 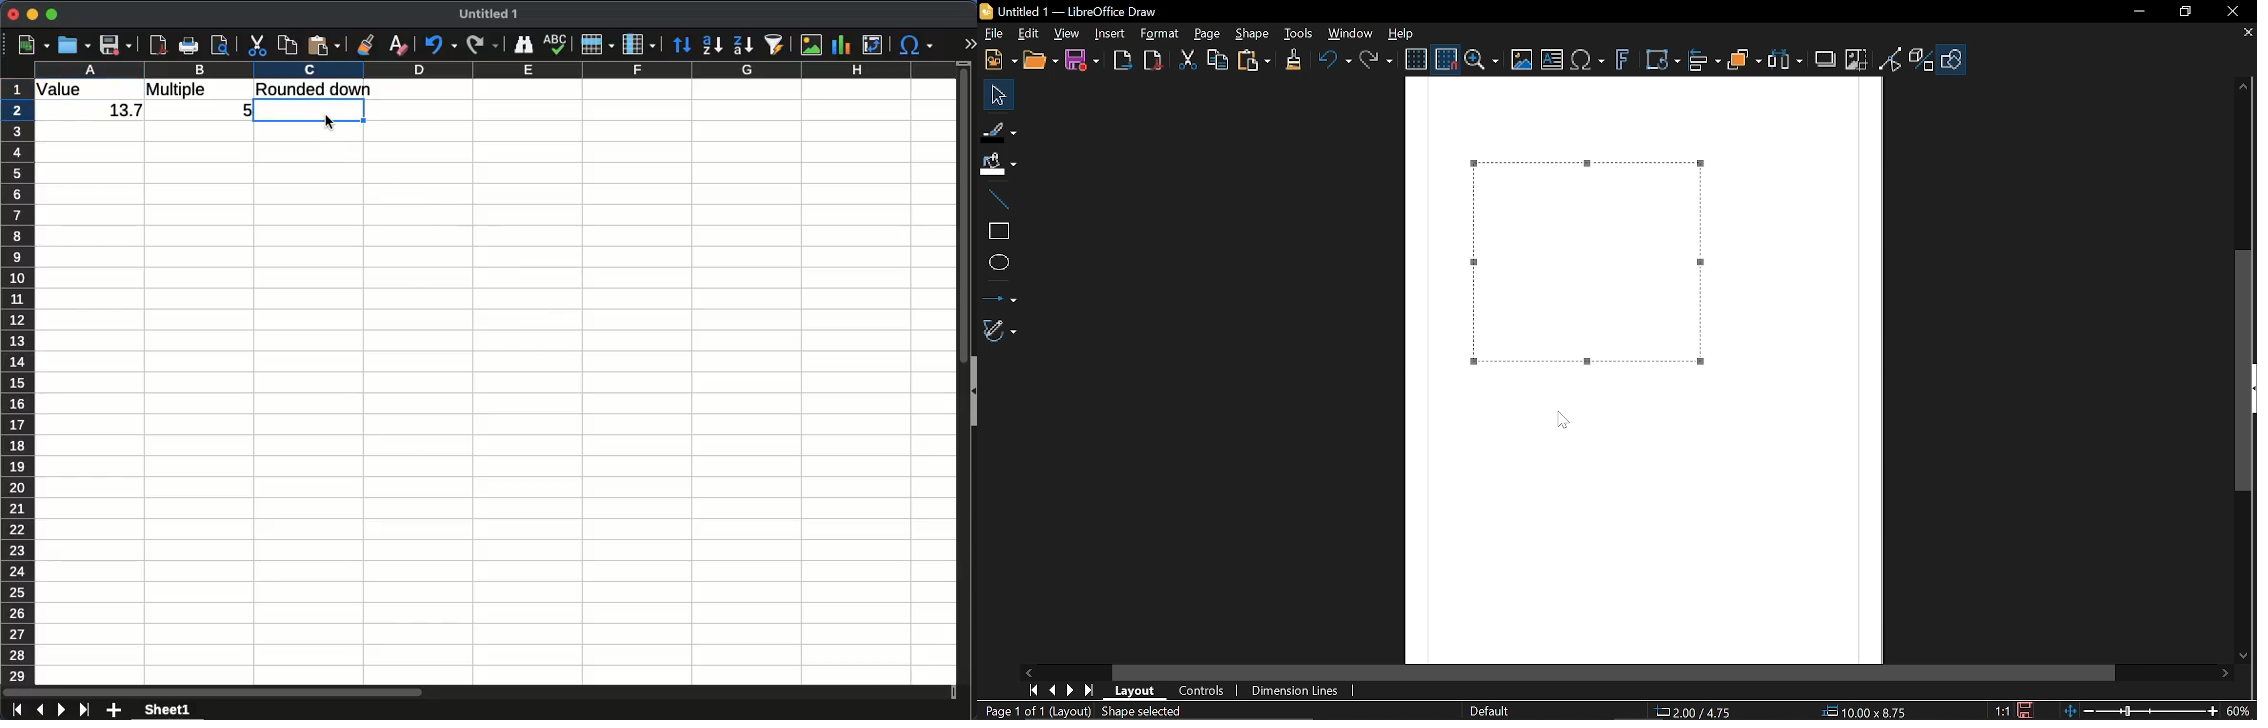 I want to click on ascending, so click(x=712, y=45).